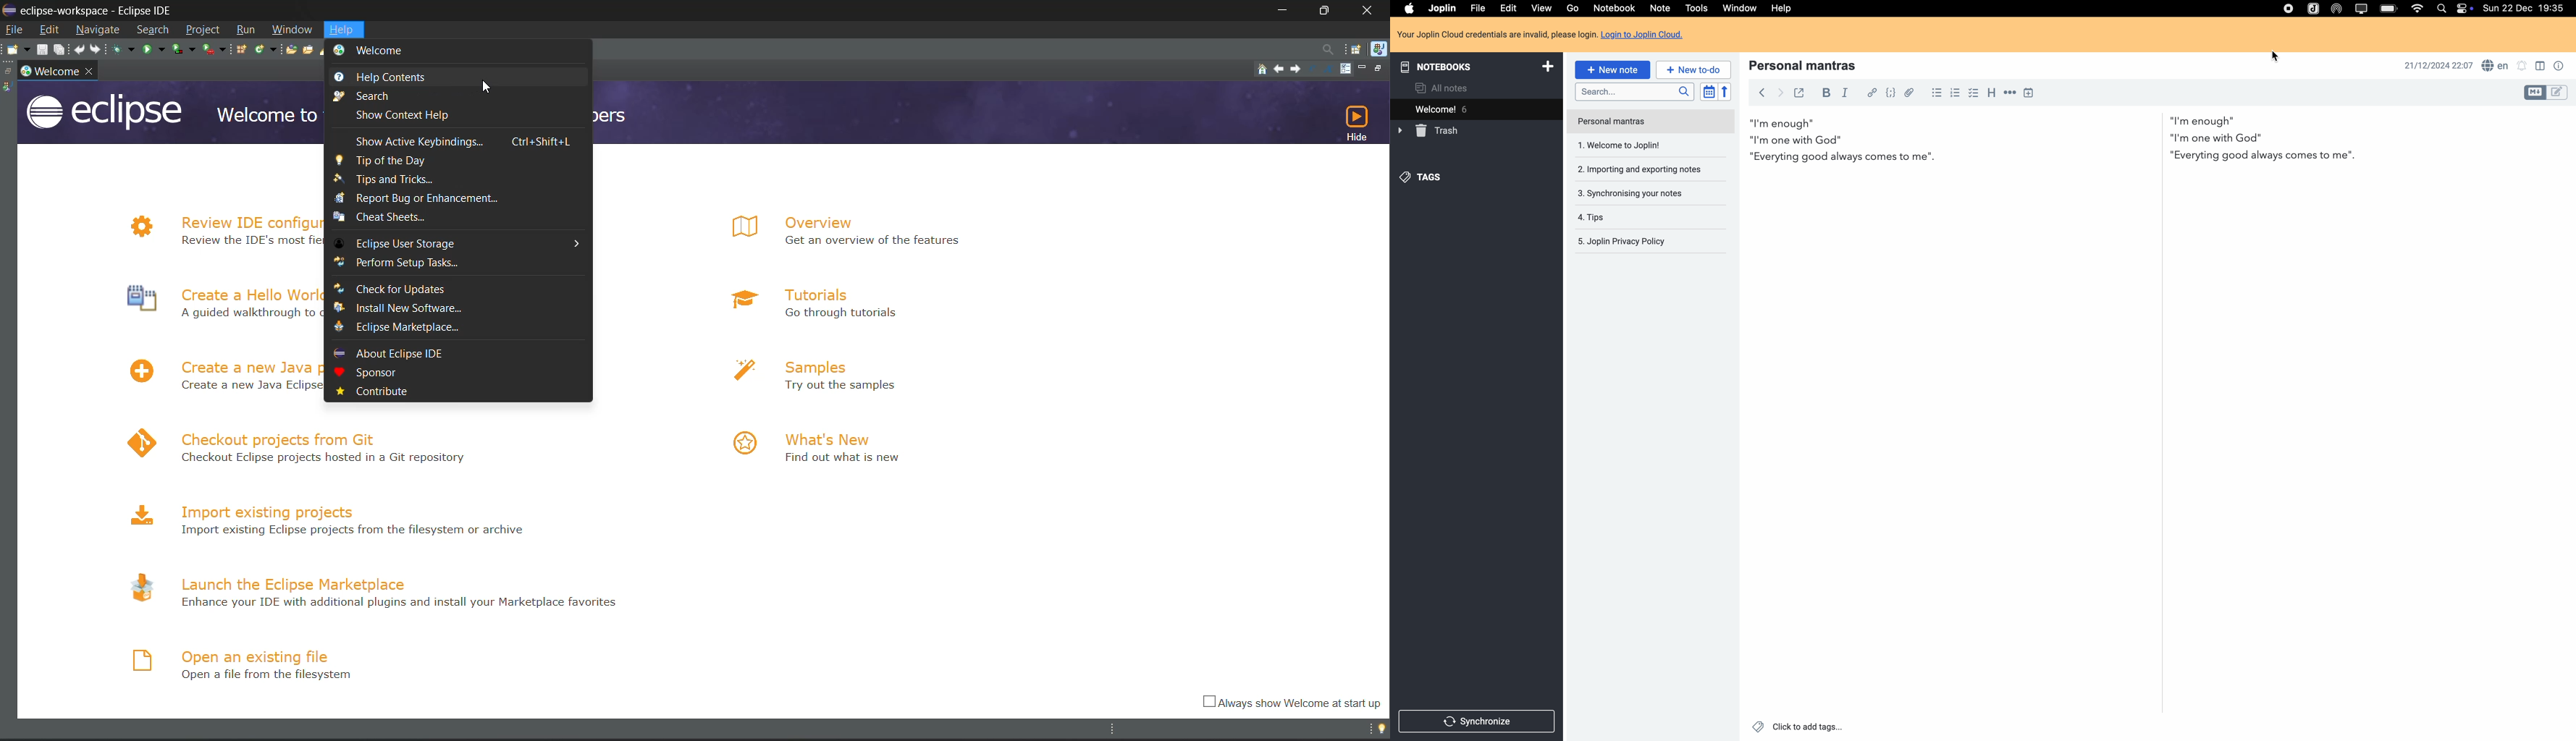 This screenshot has width=2576, height=756. Describe the element at coordinates (1572, 9) in the screenshot. I see `go` at that location.